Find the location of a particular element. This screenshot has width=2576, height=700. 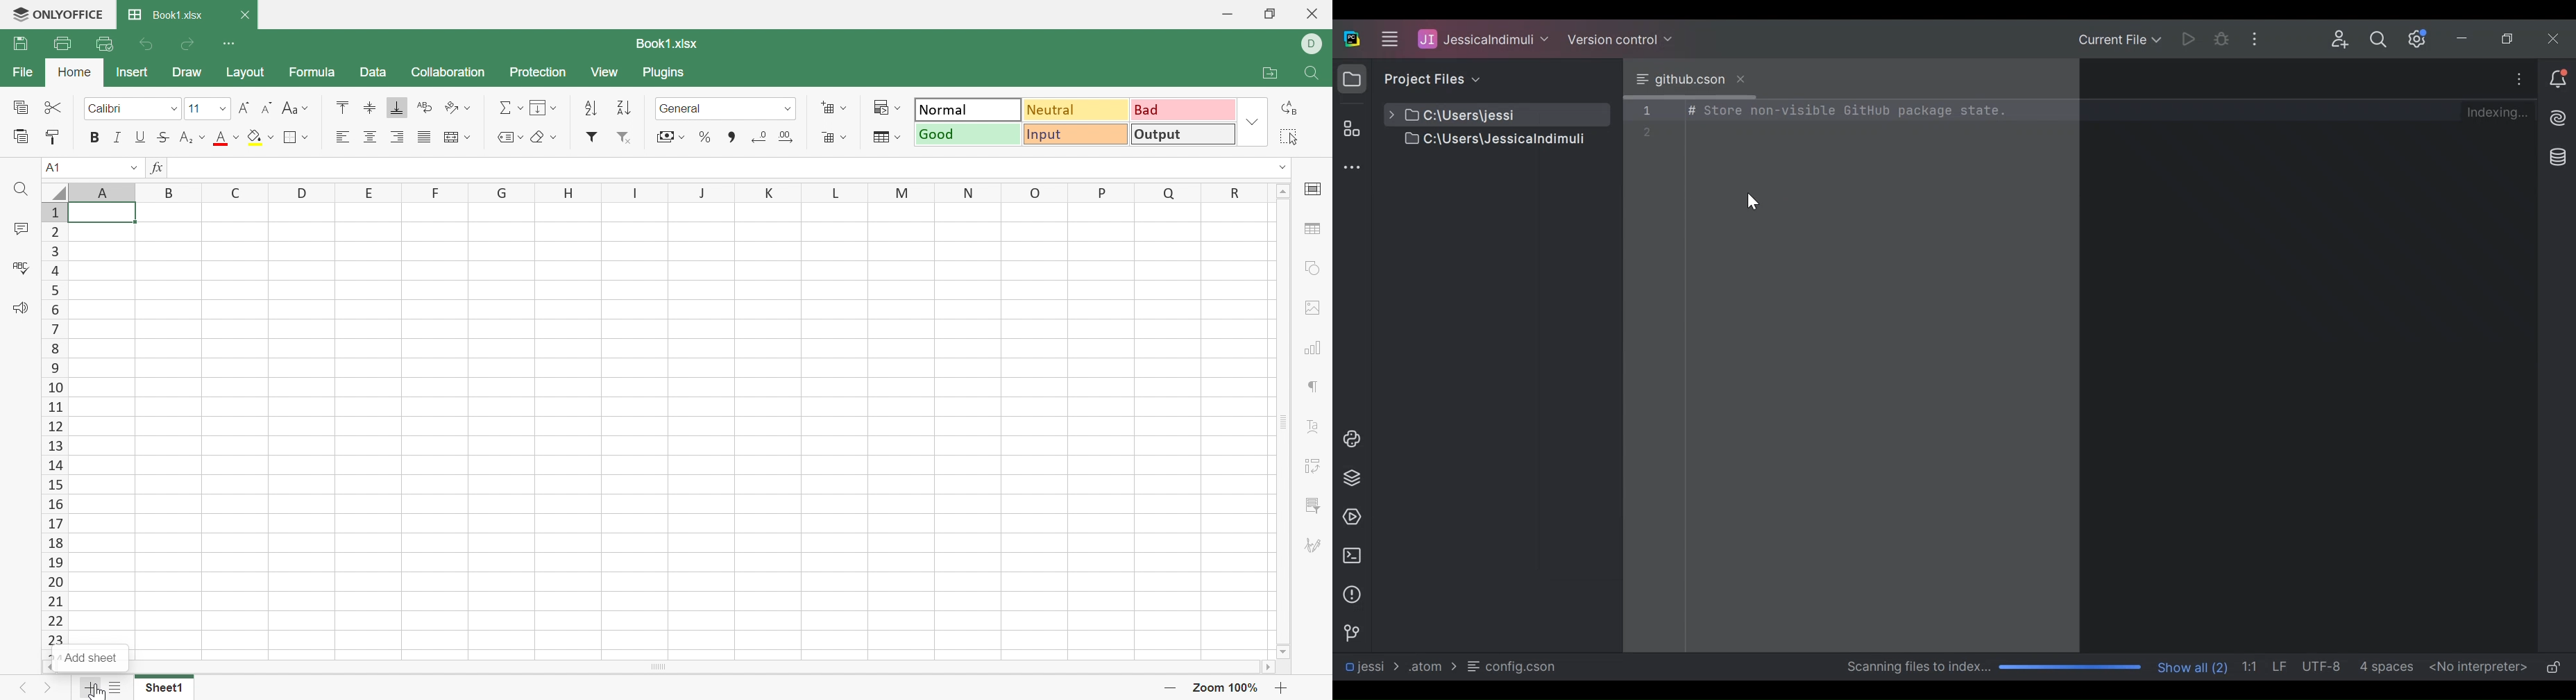

Image settings is located at coordinates (1314, 306).